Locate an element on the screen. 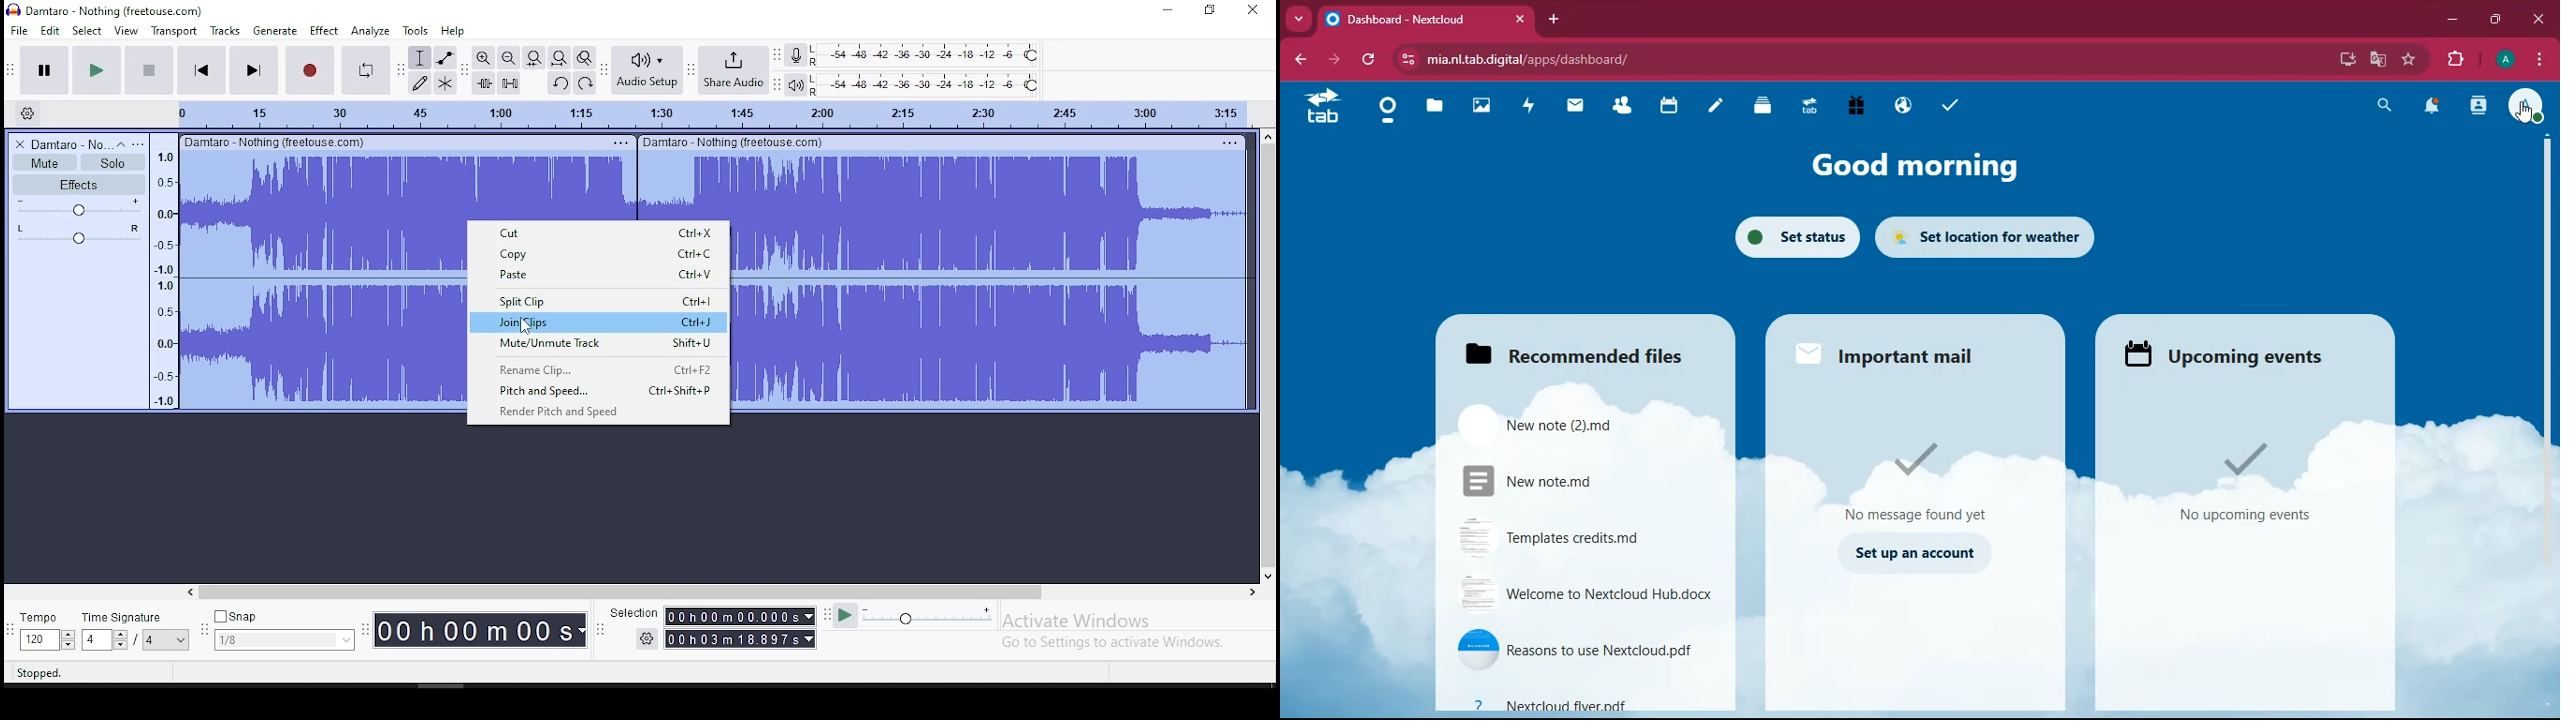 The image size is (2576, 728). extensions is located at coordinates (2455, 58).